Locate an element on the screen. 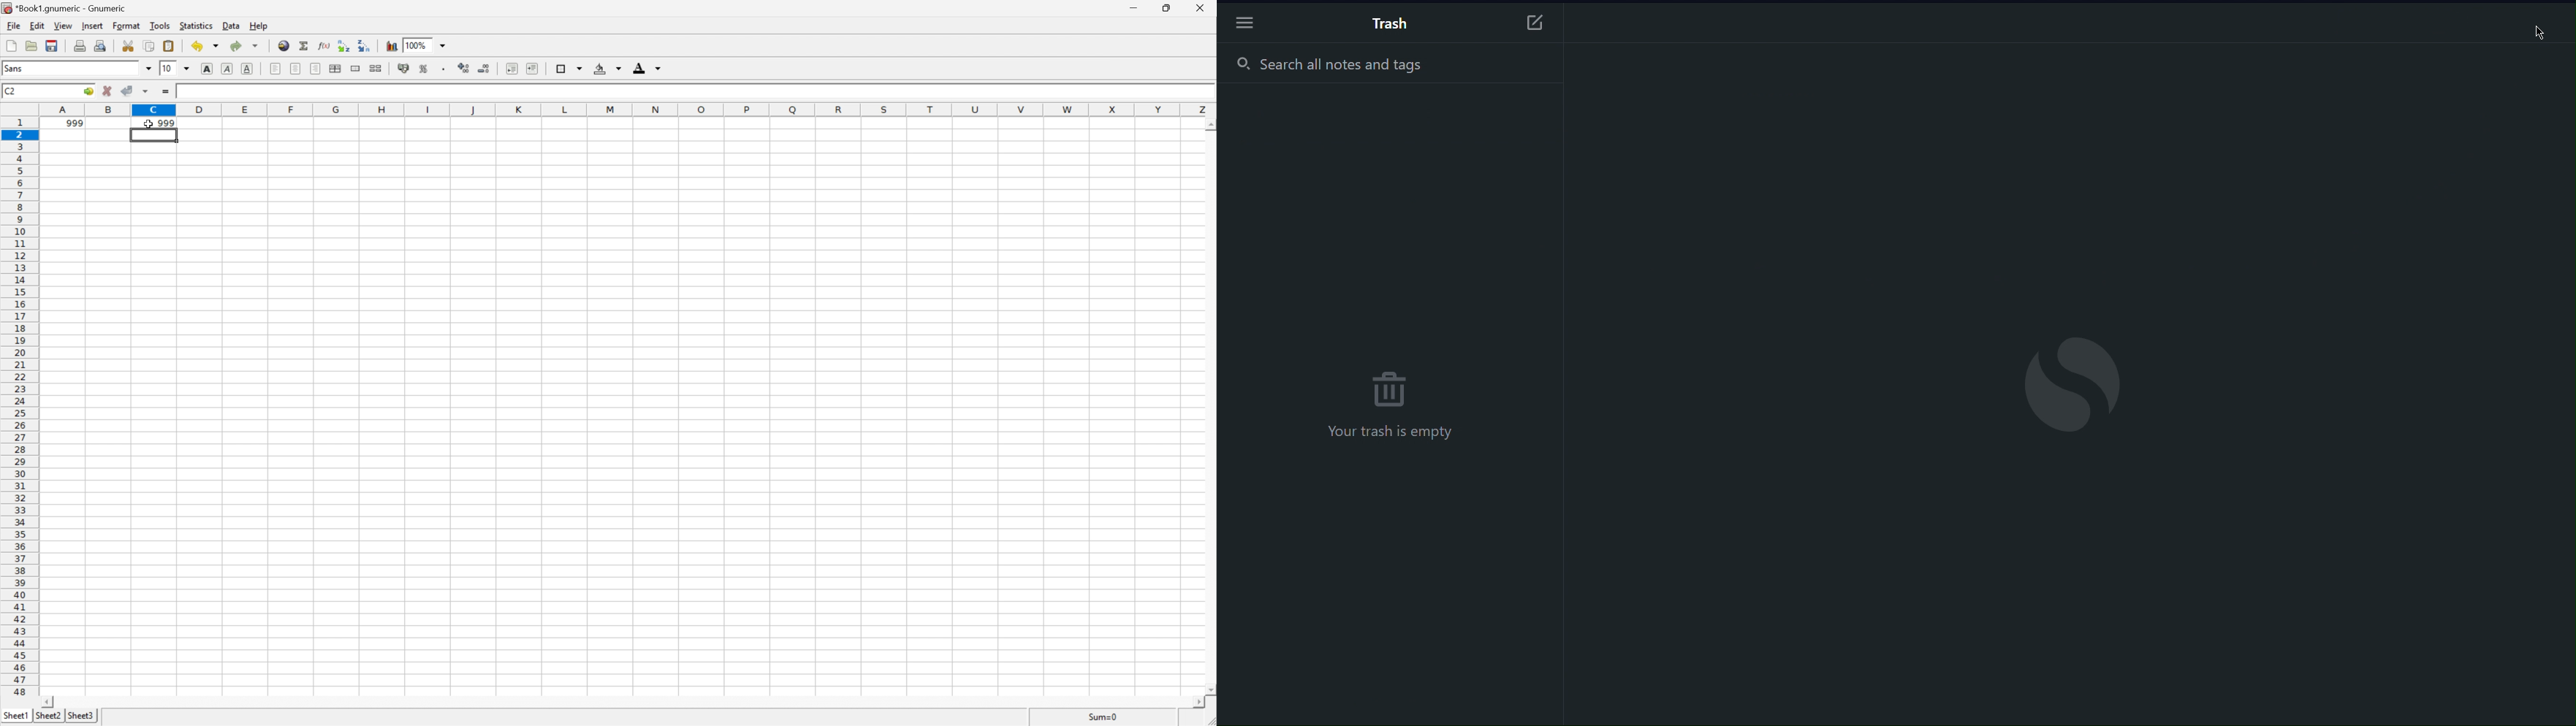  cut is located at coordinates (129, 48).